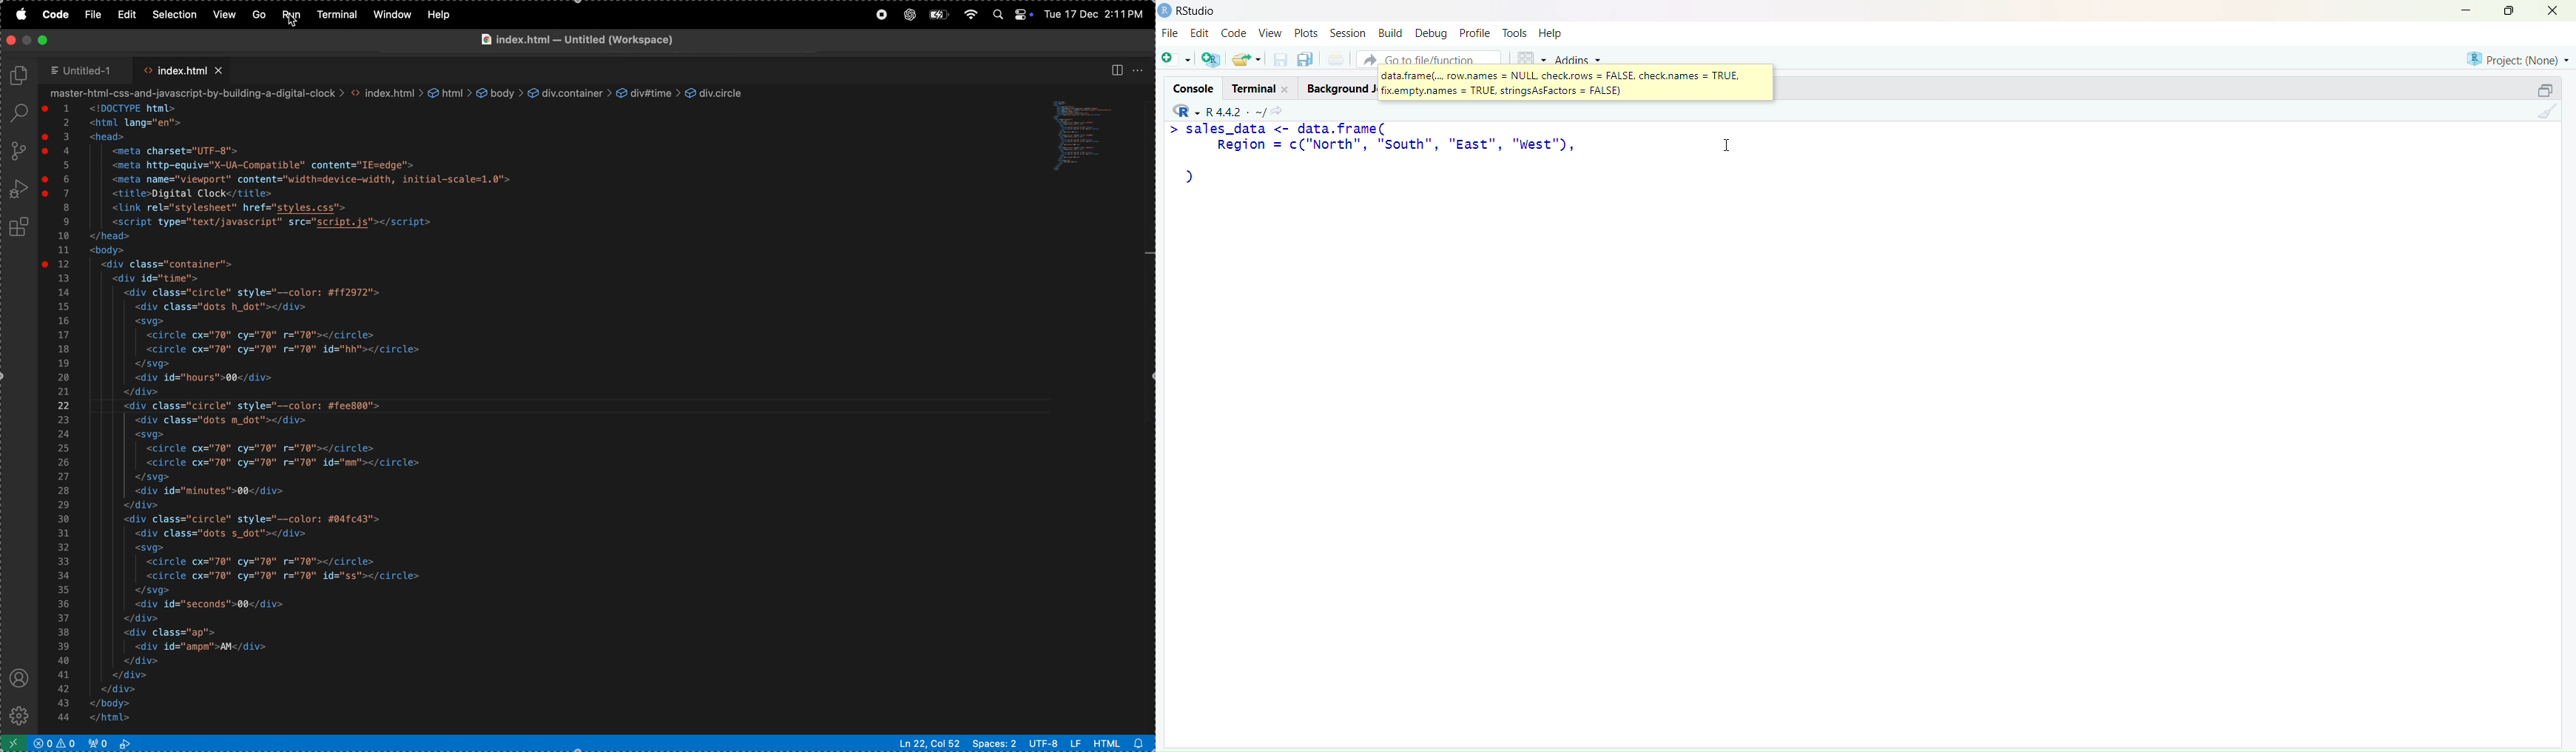 This screenshot has height=756, width=2576. What do you see at coordinates (1170, 34) in the screenshot?
I see `File` at bounding box center [1170, 34].